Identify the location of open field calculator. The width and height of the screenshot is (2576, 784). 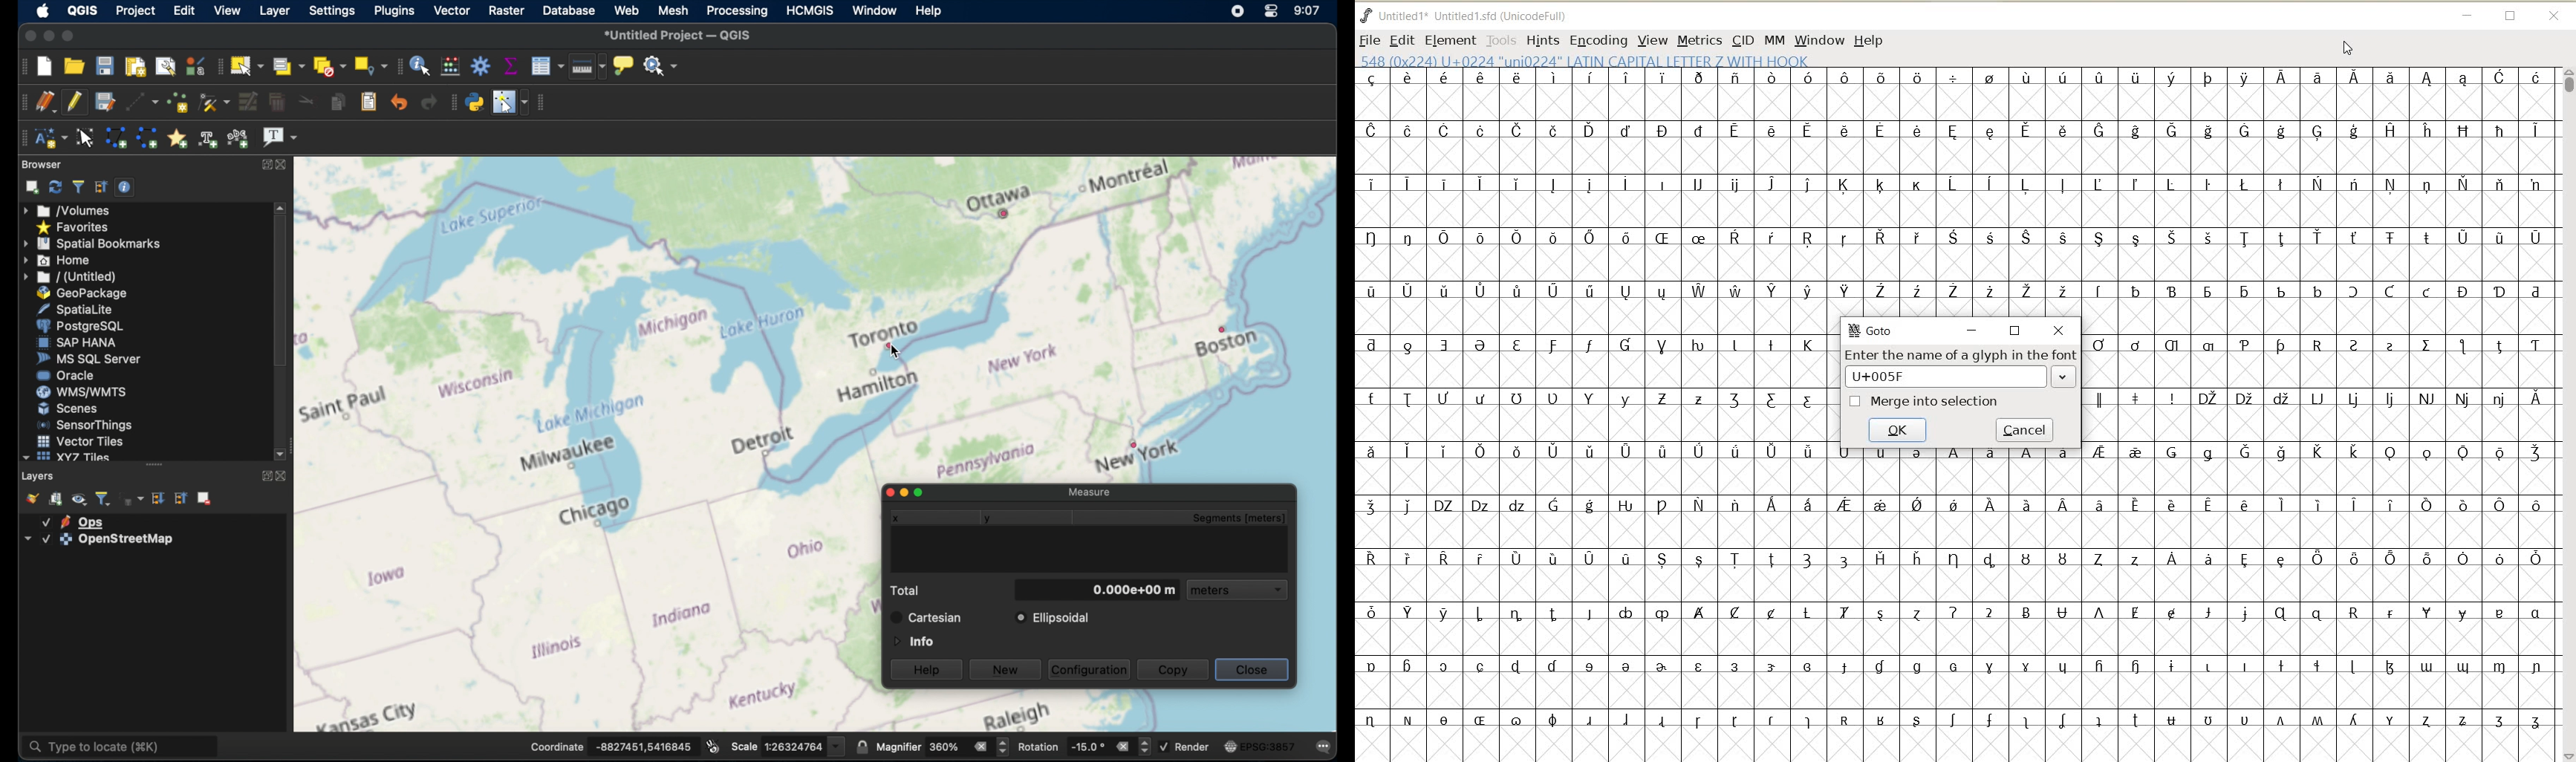
(452, 65).